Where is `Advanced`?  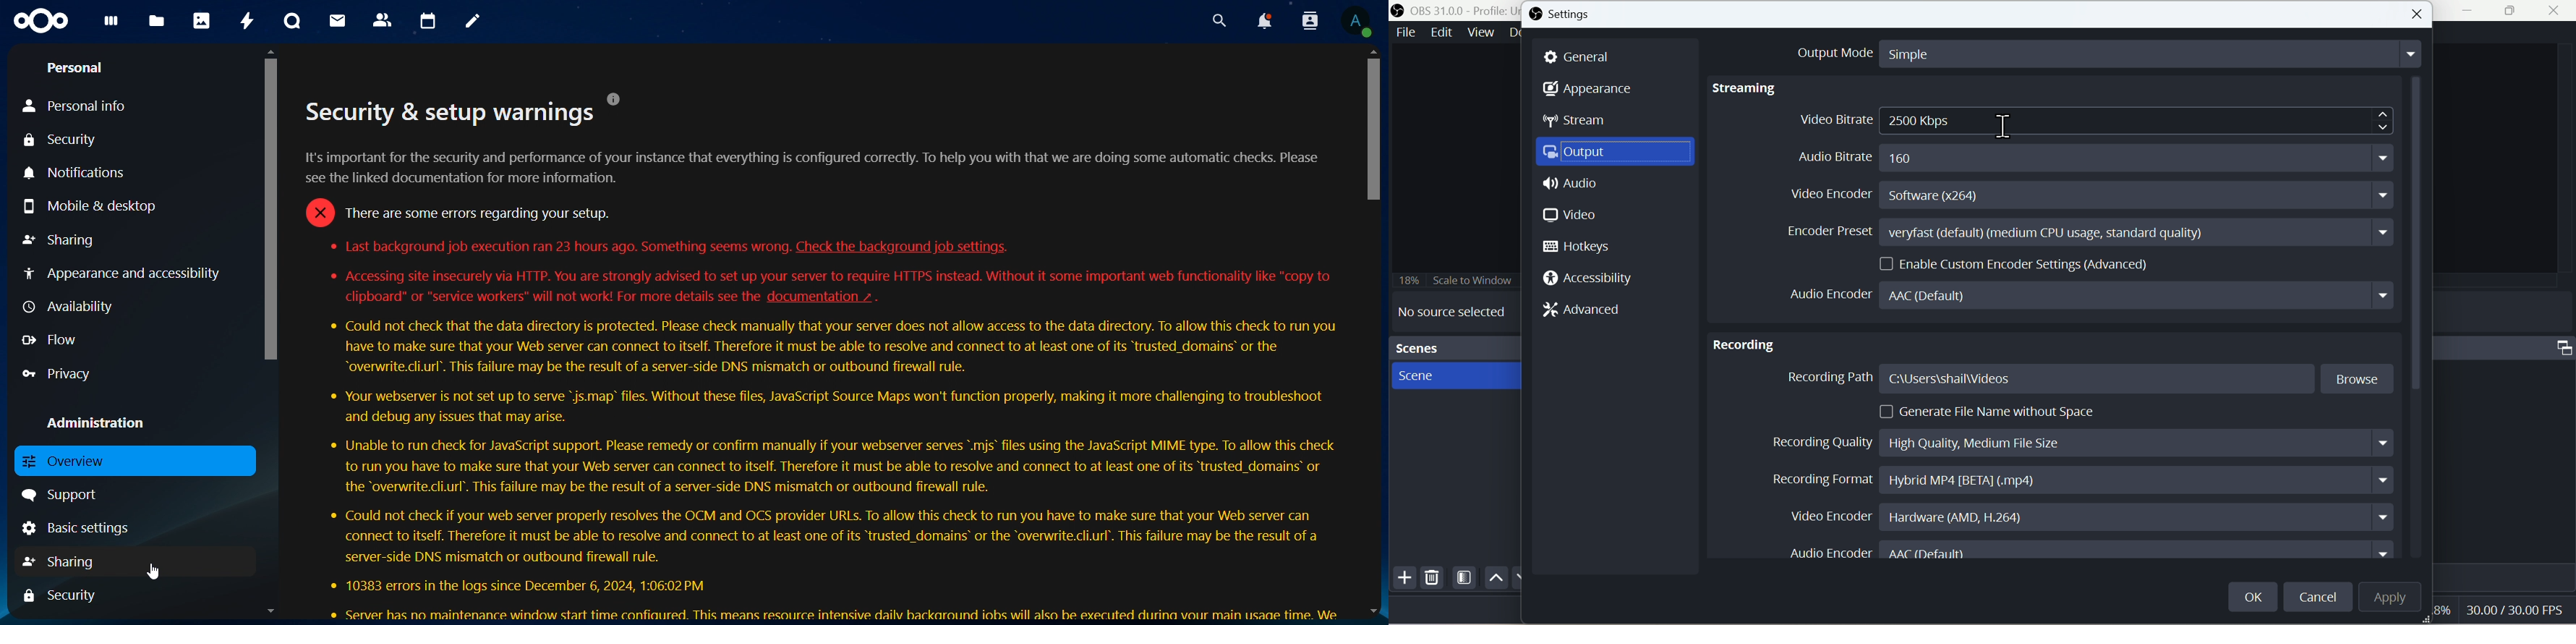
Advanced is located at coordinates (1591, 312).